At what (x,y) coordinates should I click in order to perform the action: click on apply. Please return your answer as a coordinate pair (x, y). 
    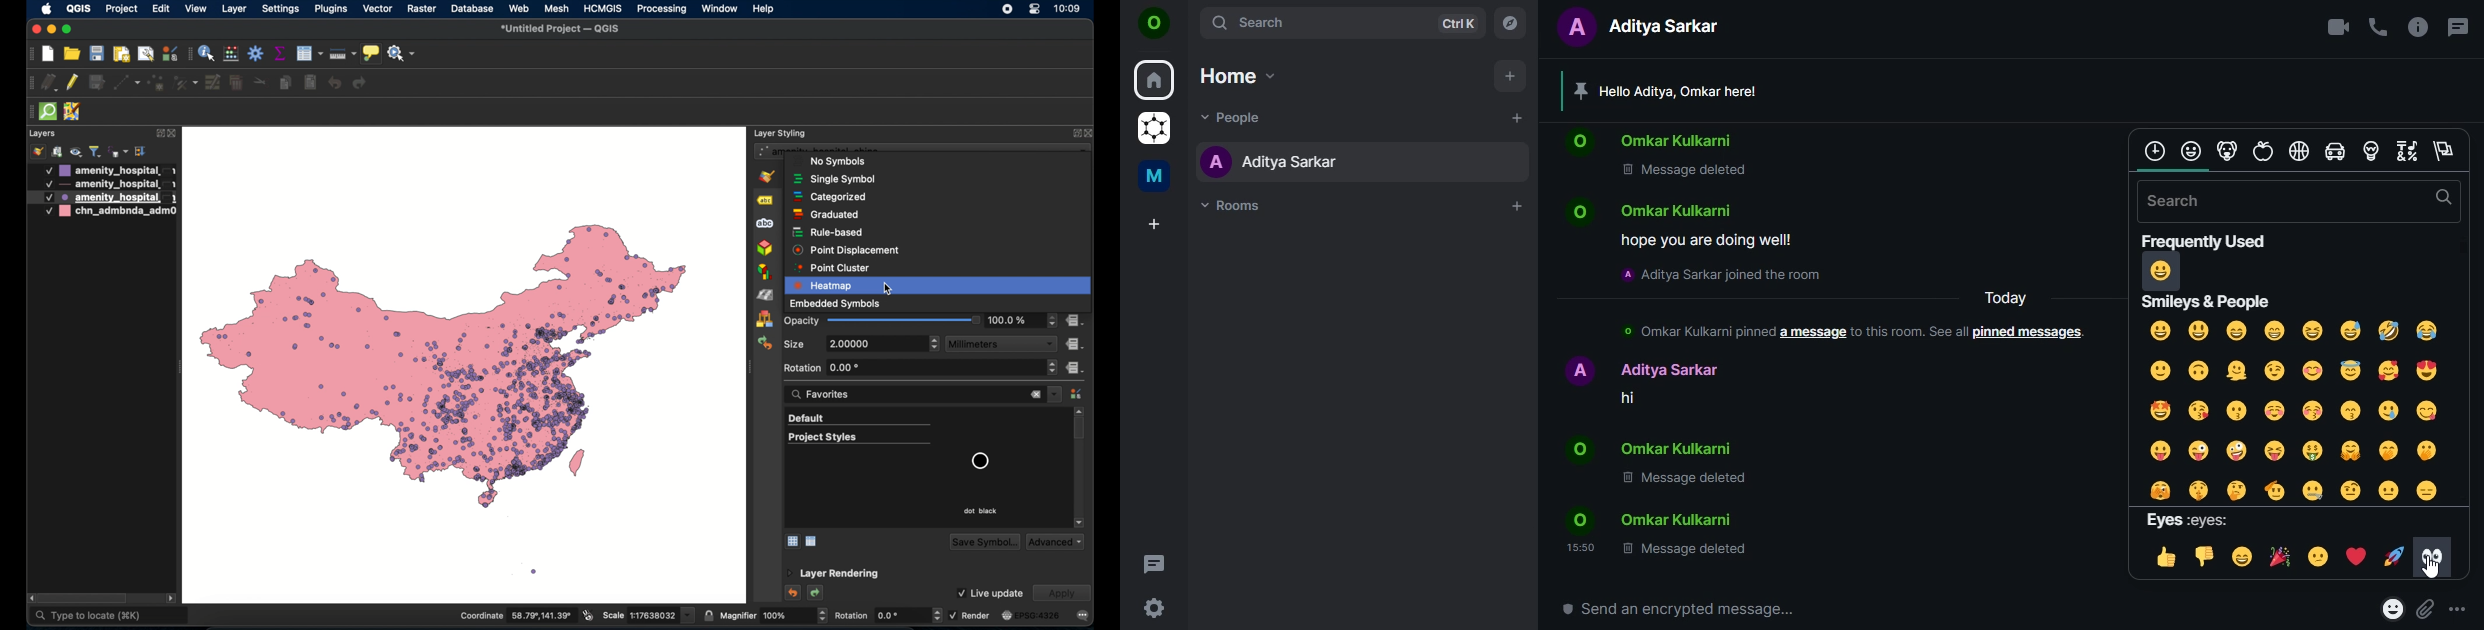
    Looking at the image, I should click on (1061, 593).